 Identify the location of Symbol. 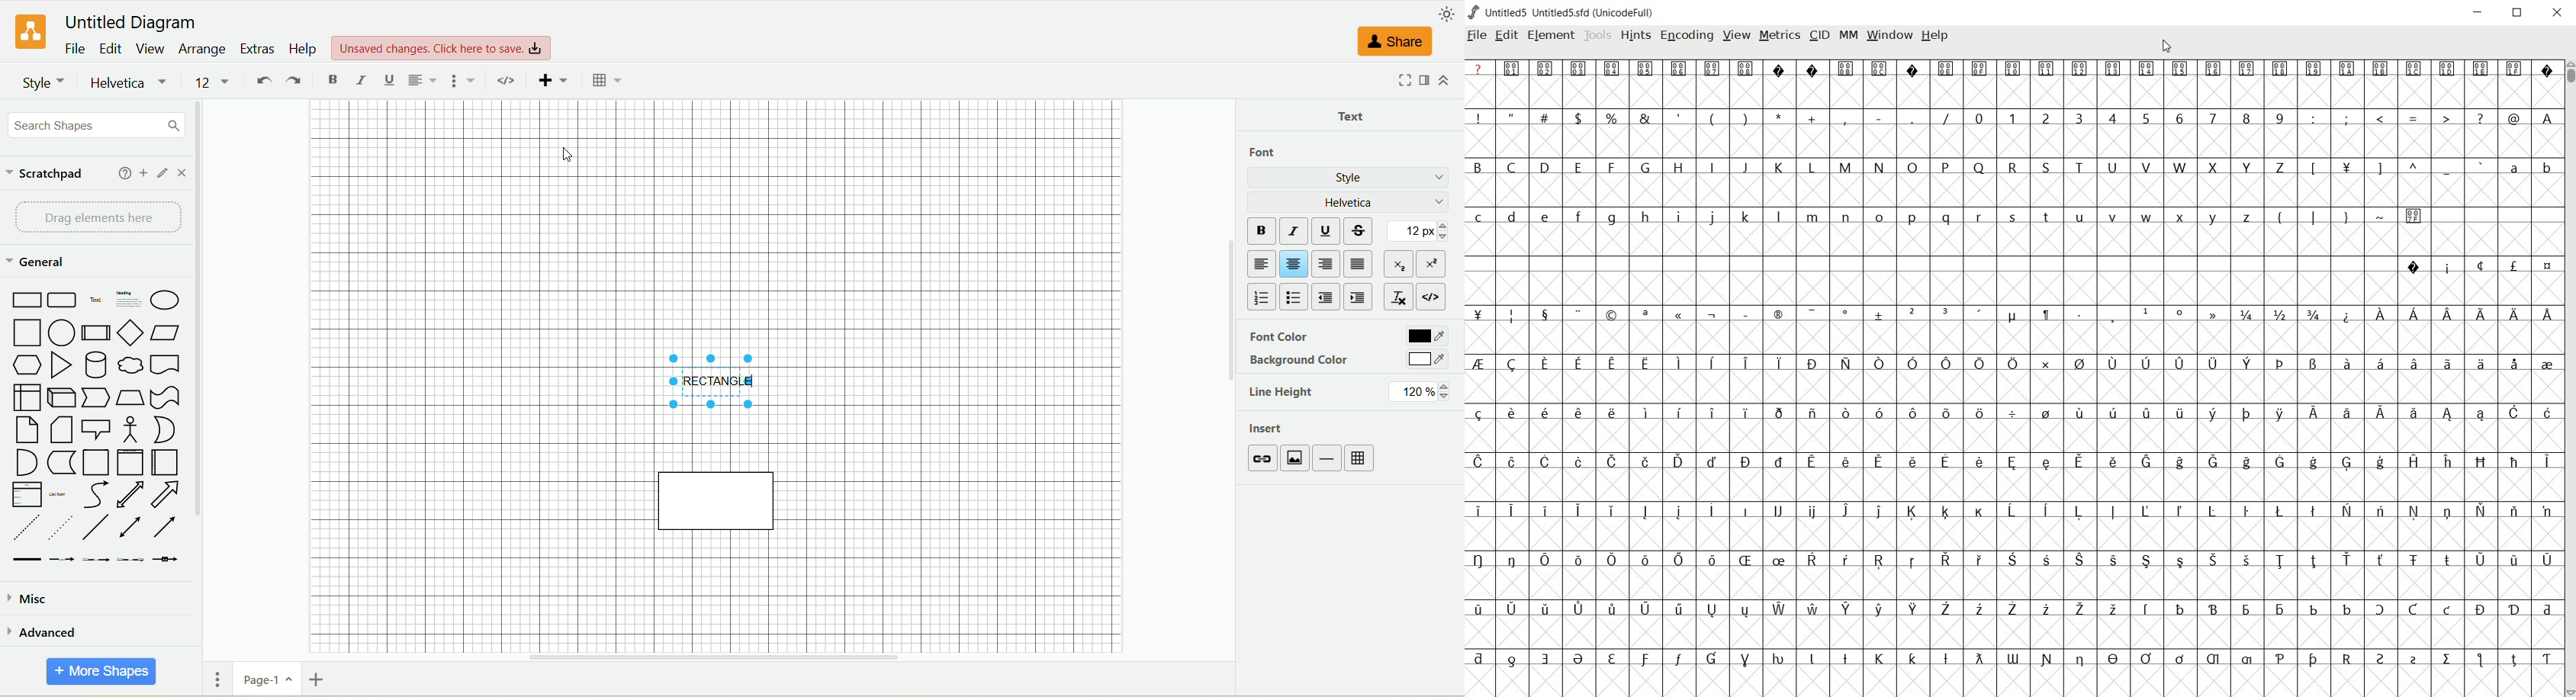
(2180, 659).